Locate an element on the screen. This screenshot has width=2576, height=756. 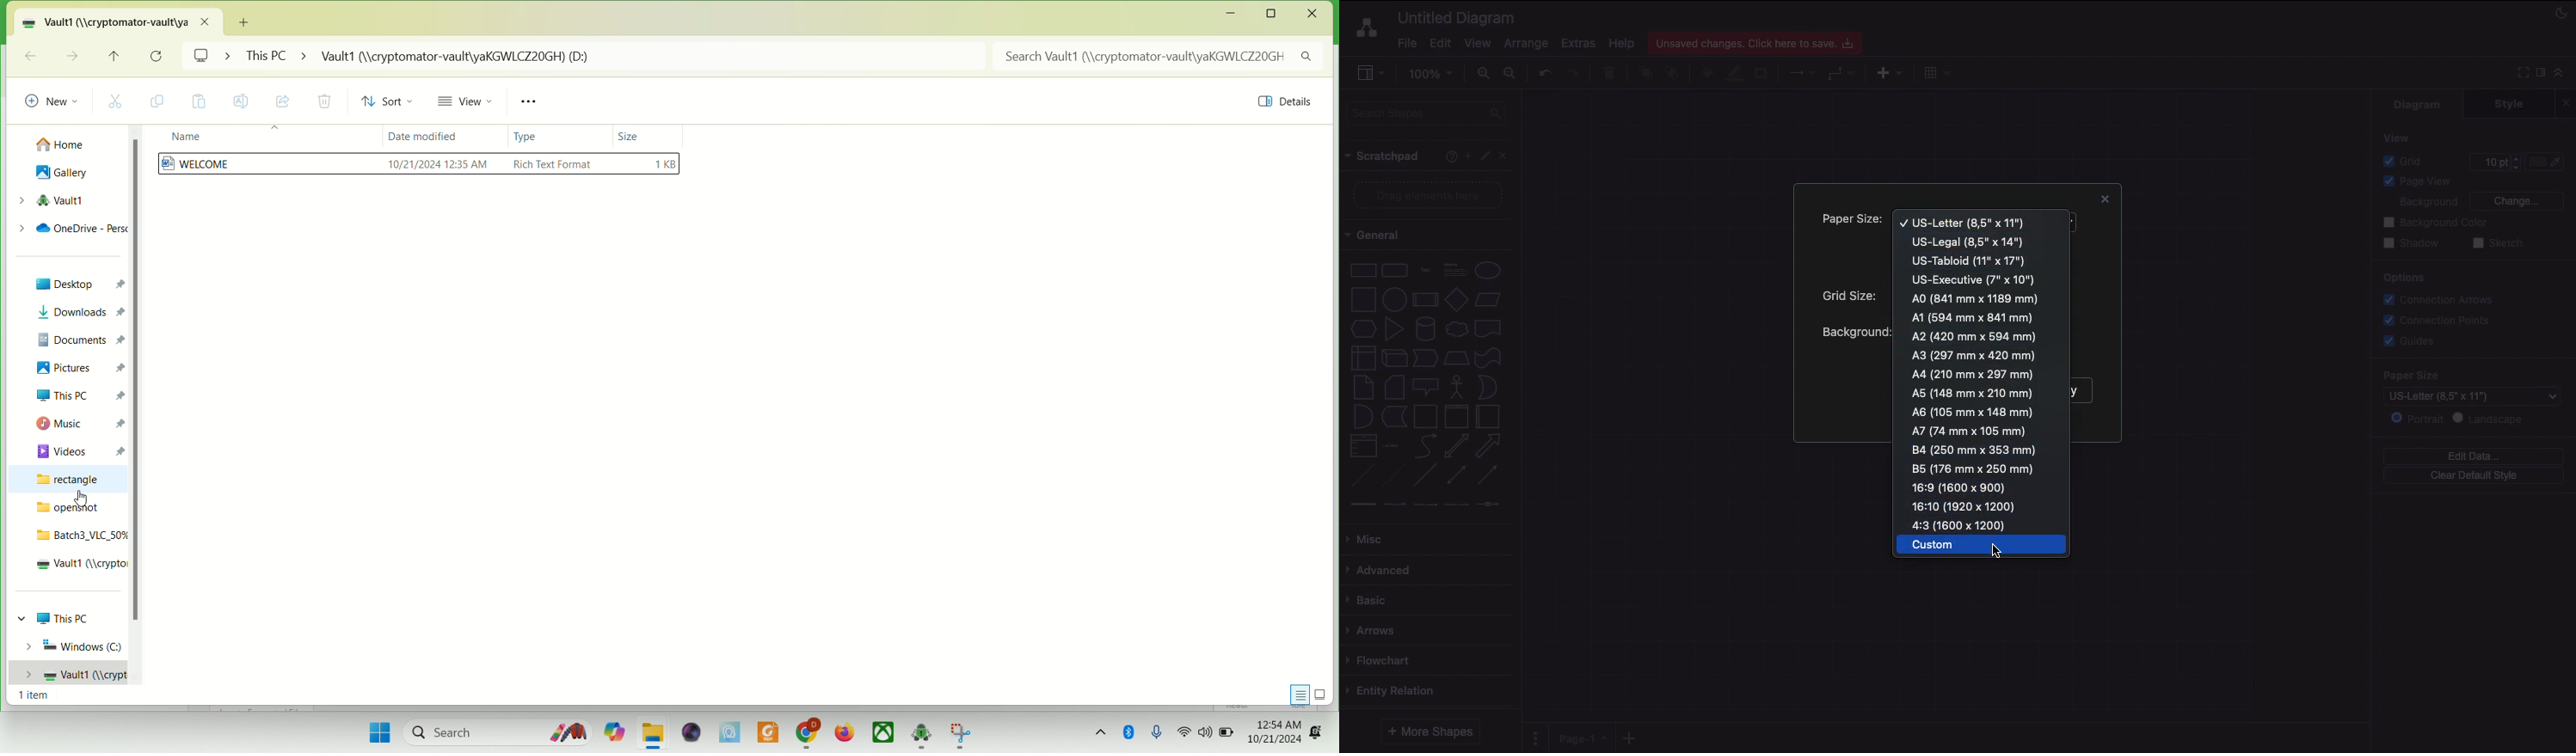
openshot is located at coordinates (68, 509).